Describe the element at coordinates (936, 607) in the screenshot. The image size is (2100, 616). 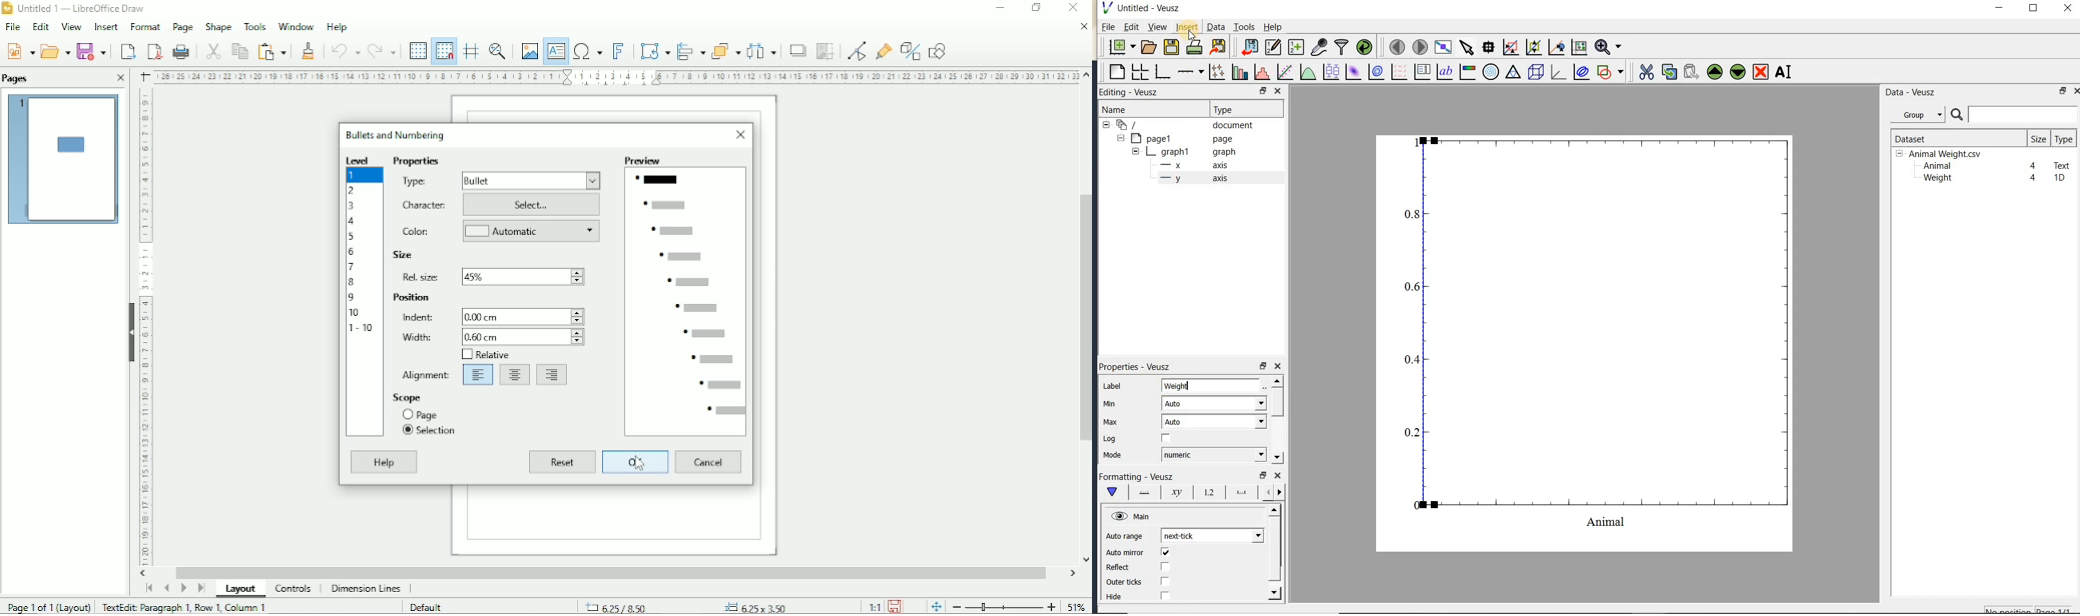
I see `fit page to current window` at that location.